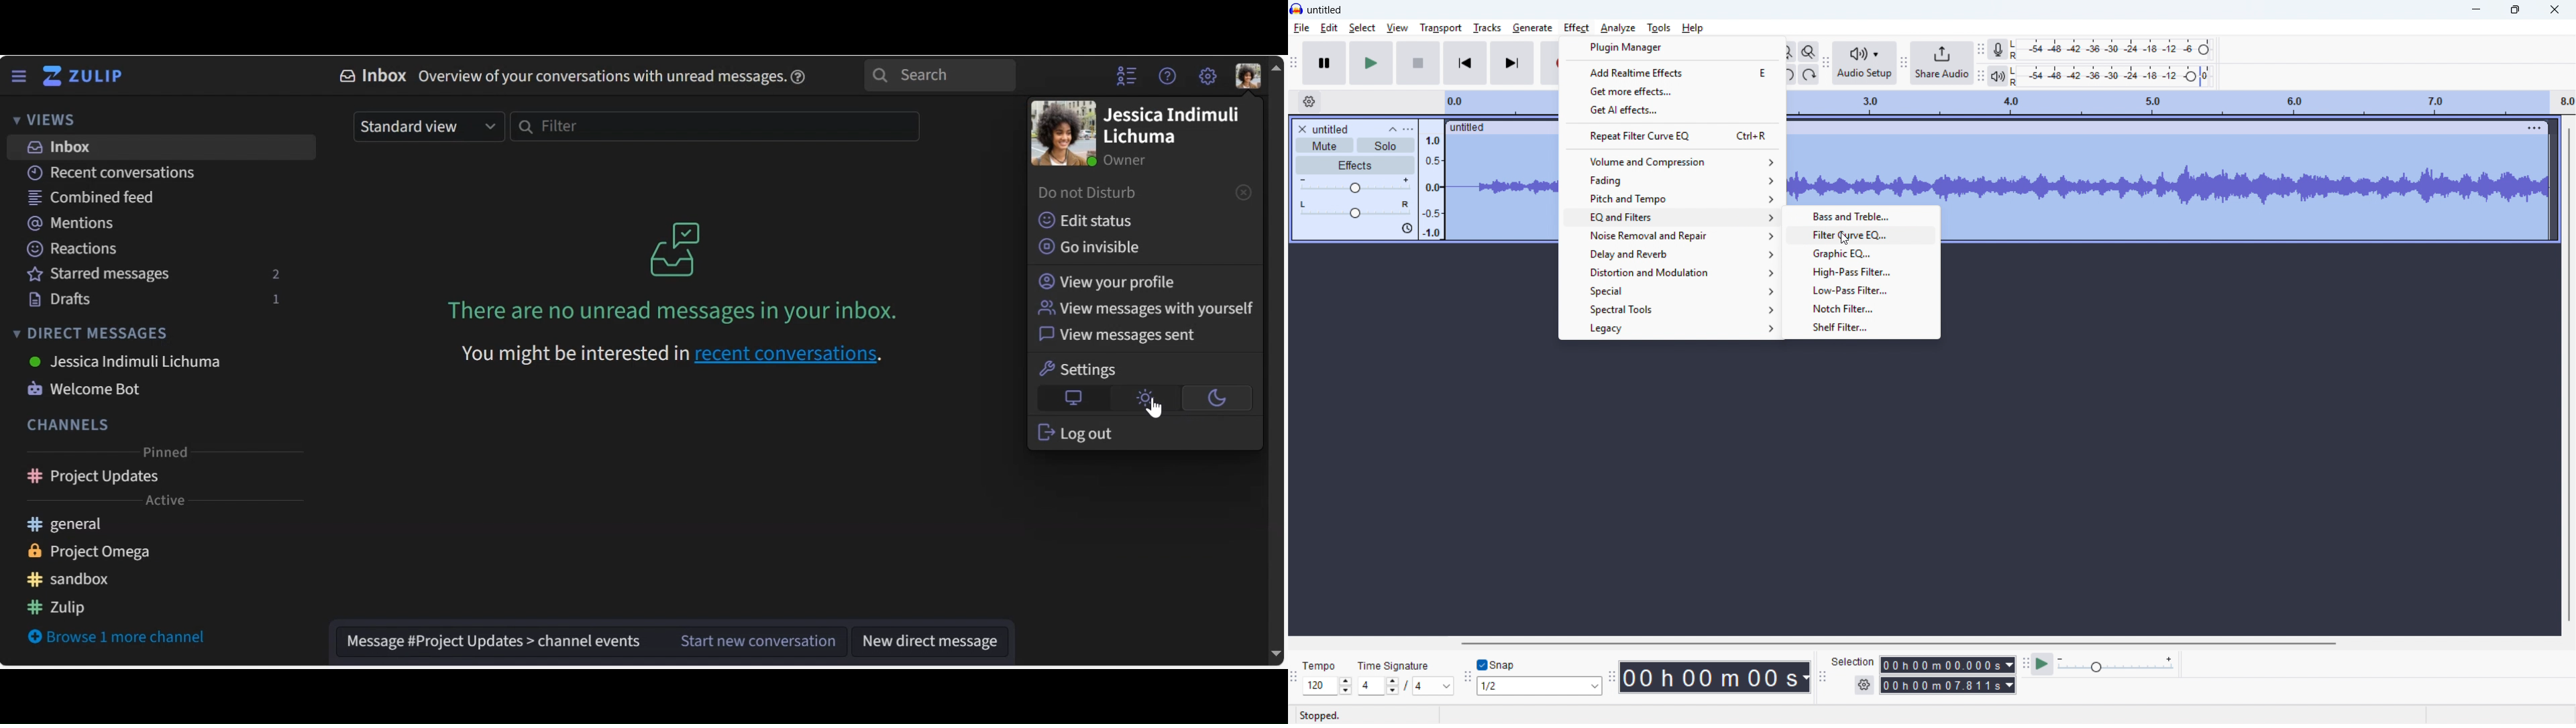 Image resolution: width=2576 pixels, height=728 pixels. What do you see at coordinates (1214, 399) in the screenshot?
I see `Dark theme` at bounding box center [1214, 399].